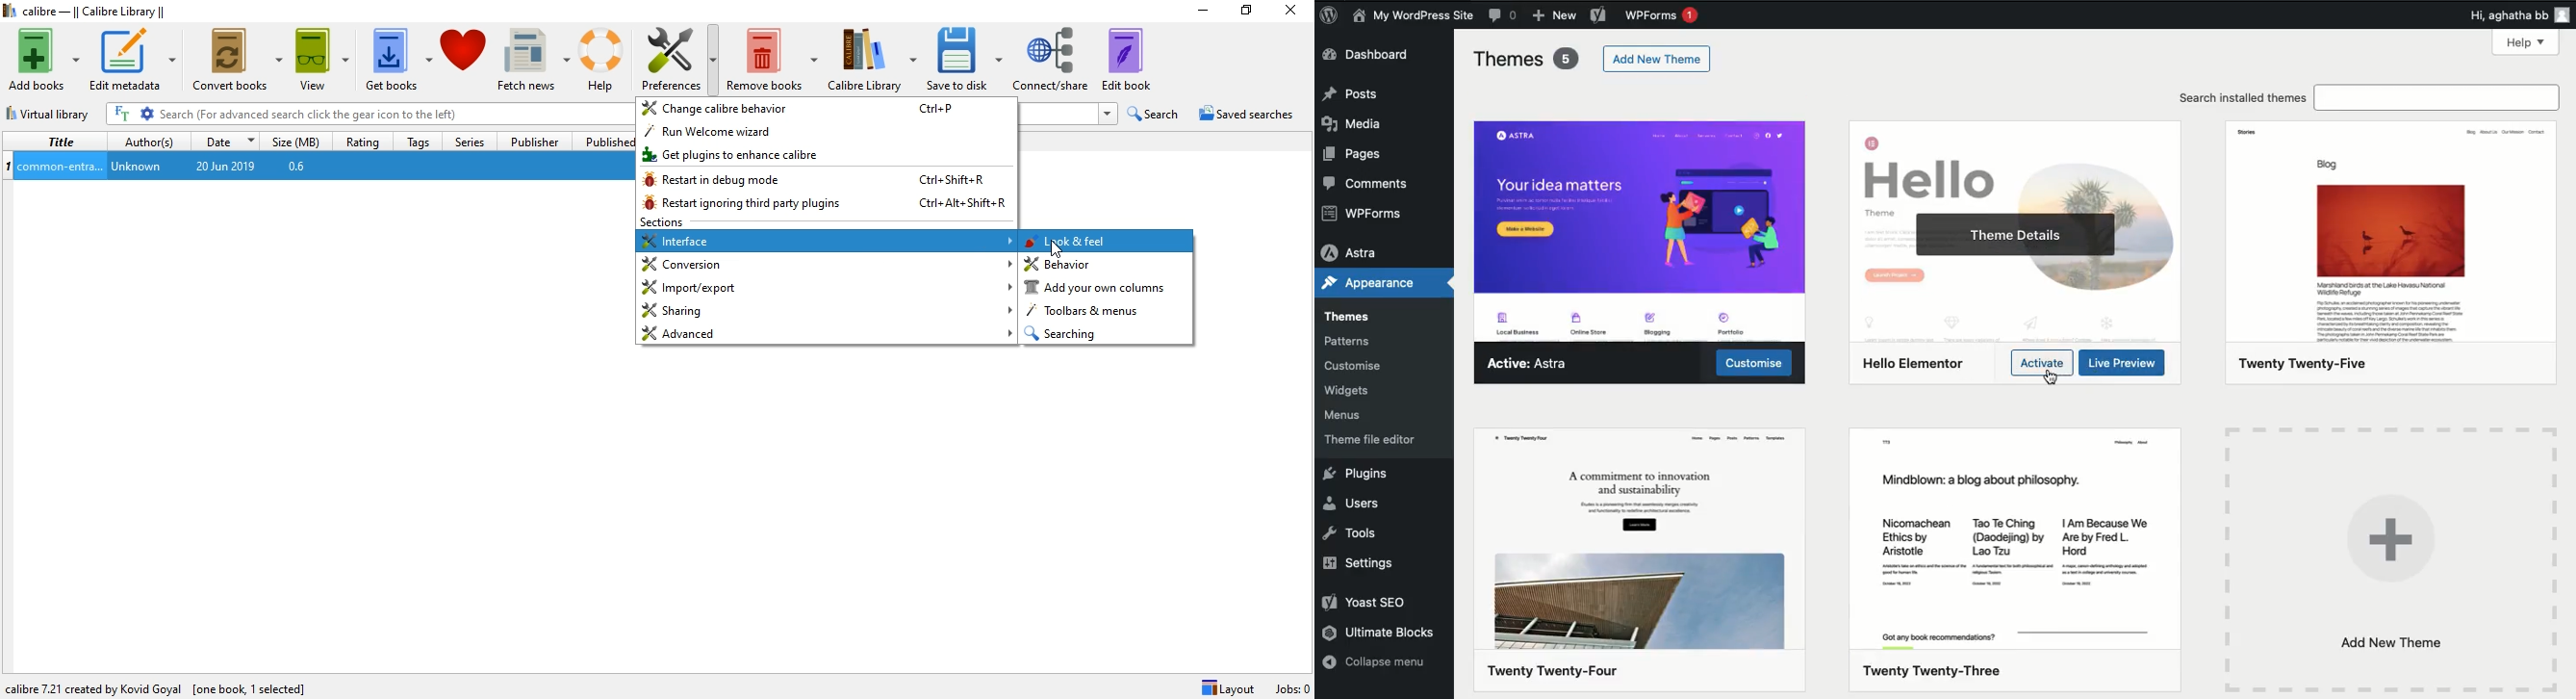 The image size is (2576, 700). Describe the element at coordinates (828, 134) in the screenshot. I see `run welcome wizard` at that location.